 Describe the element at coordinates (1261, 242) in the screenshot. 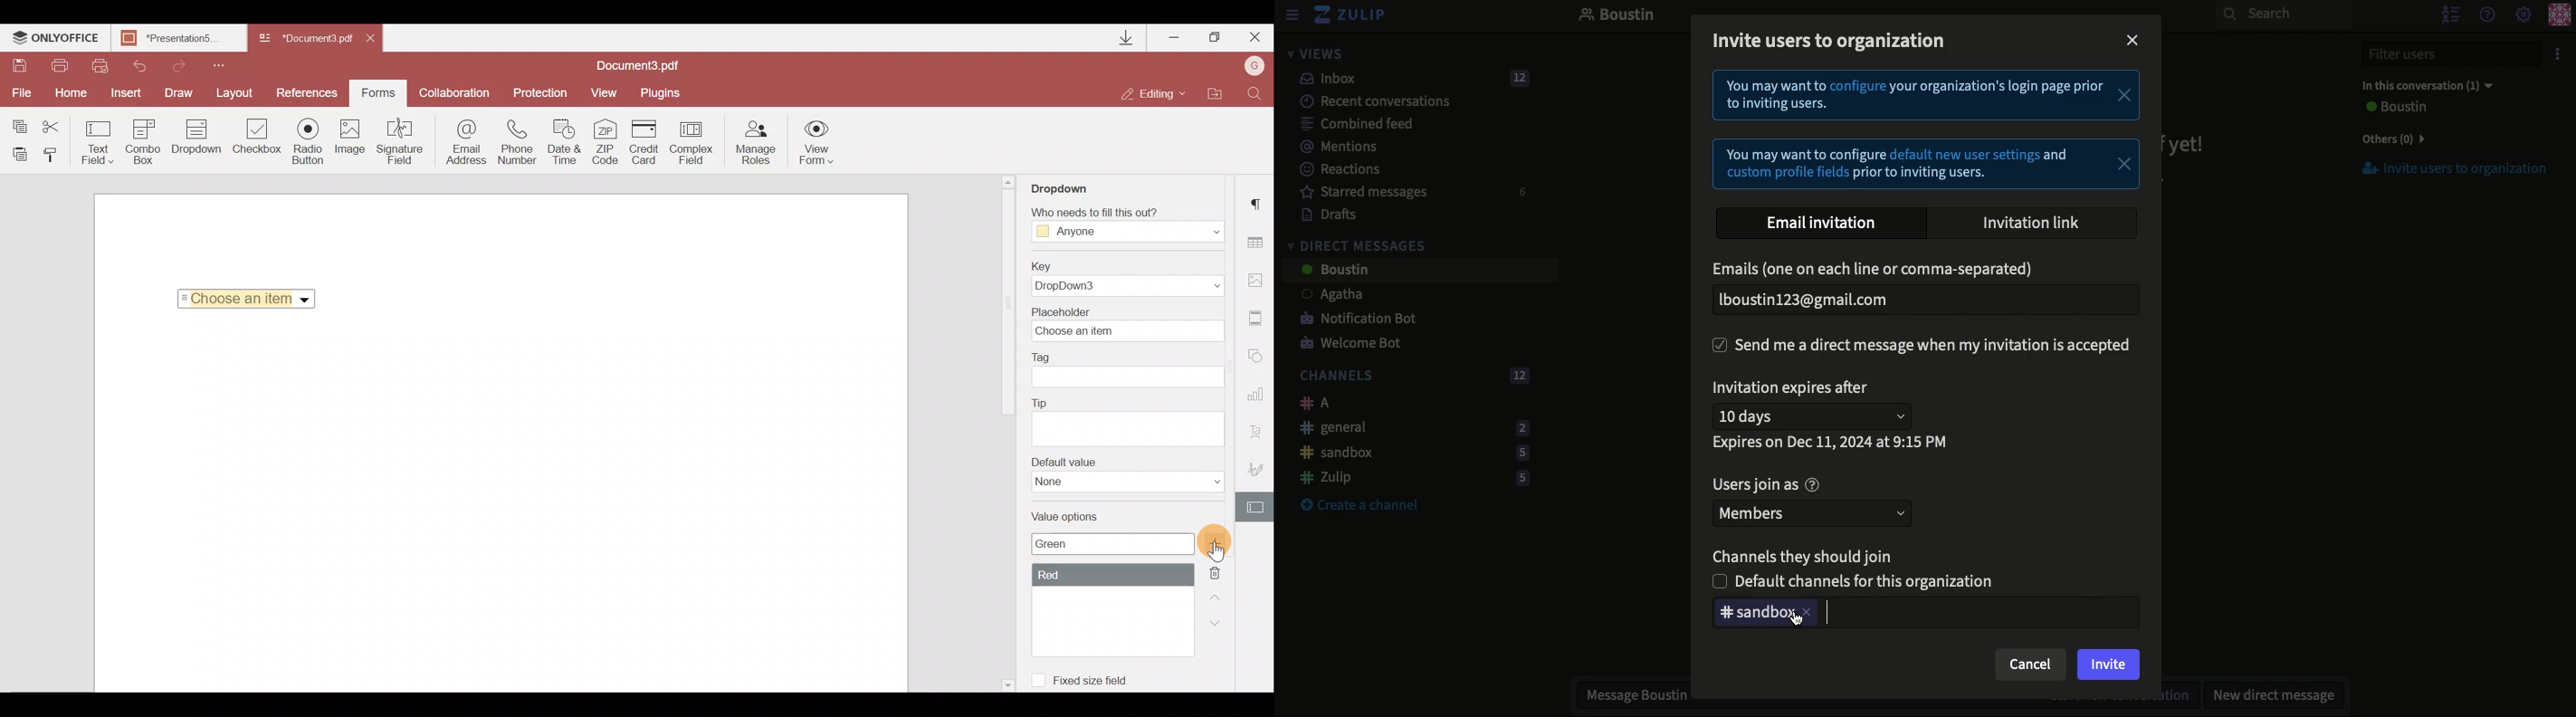

I see `Table settings` at that location.